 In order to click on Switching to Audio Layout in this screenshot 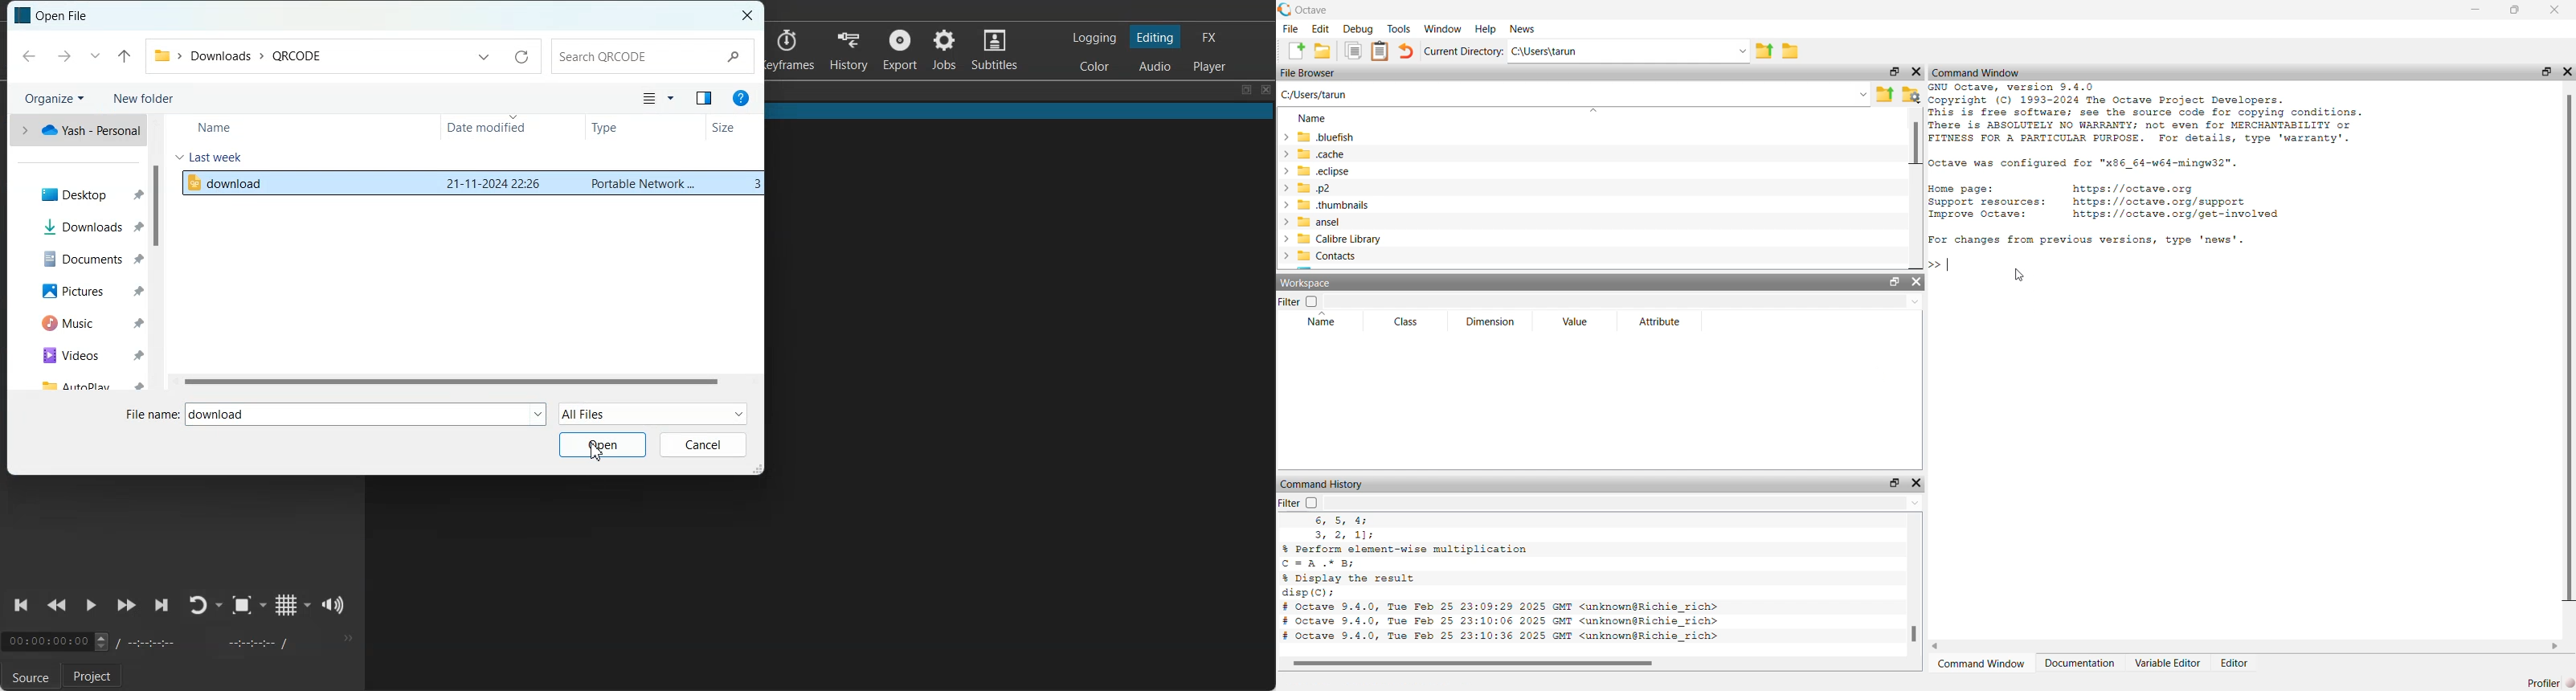, I will do `click(1155, 64)`.